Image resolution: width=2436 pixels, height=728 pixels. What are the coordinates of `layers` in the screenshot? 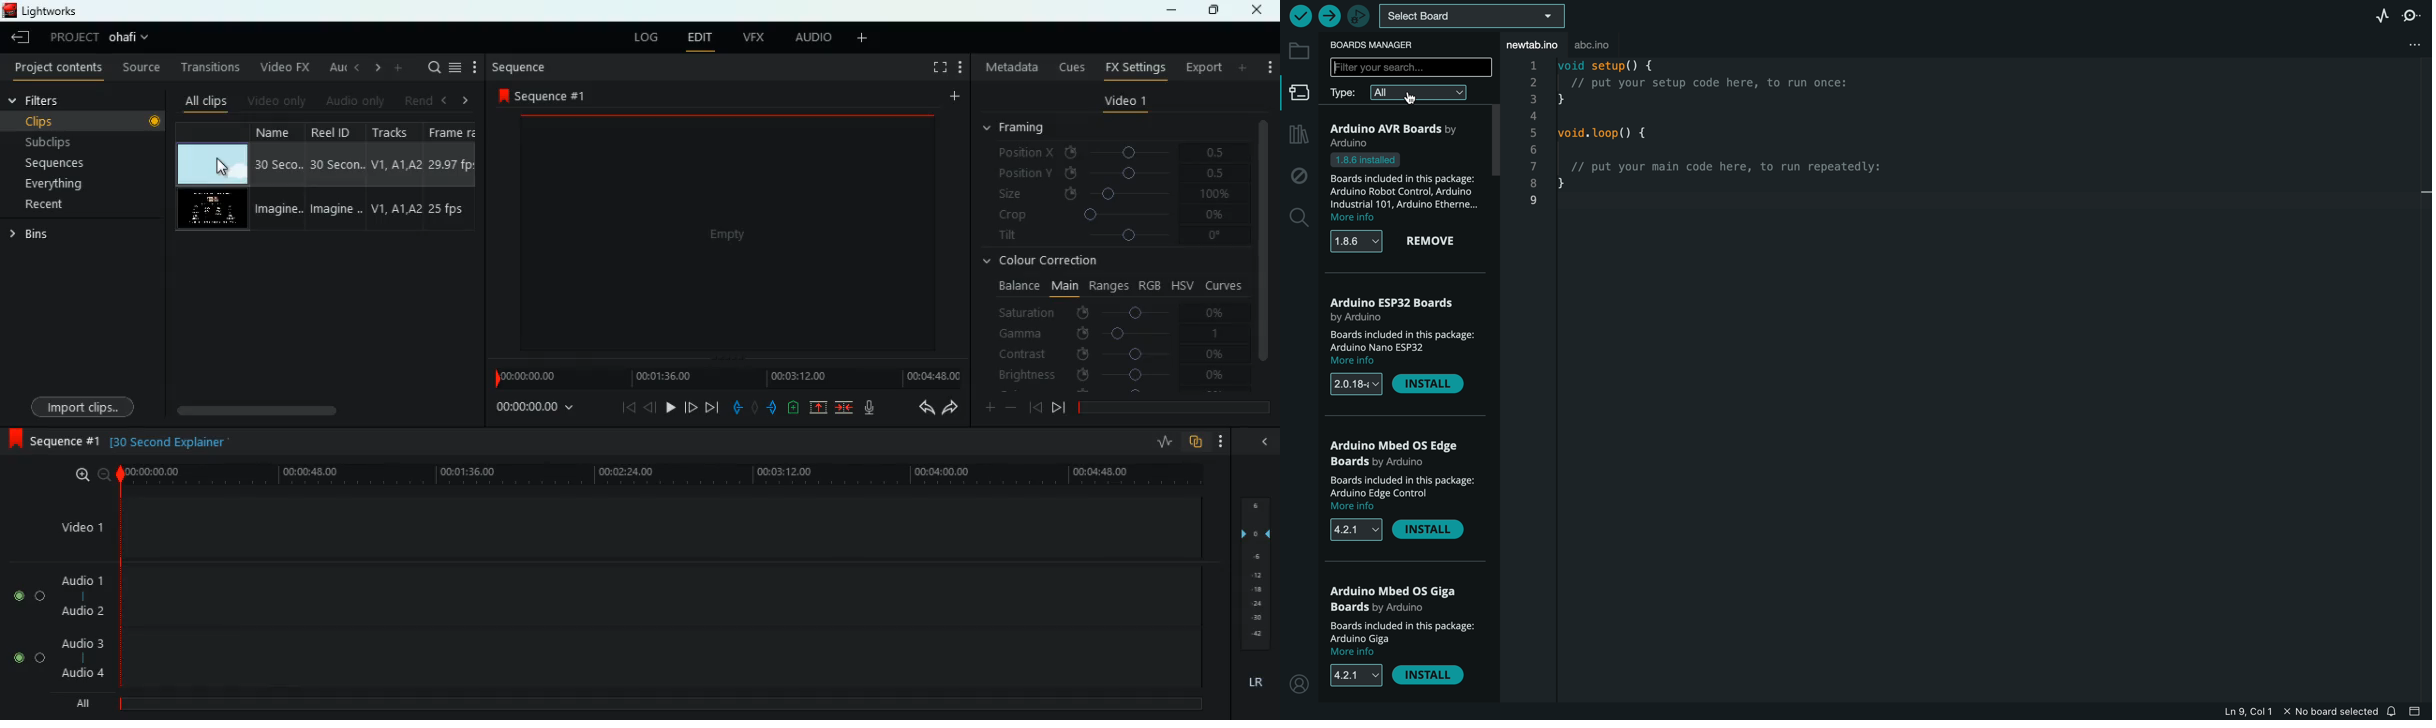 It's located at (1252, 576).